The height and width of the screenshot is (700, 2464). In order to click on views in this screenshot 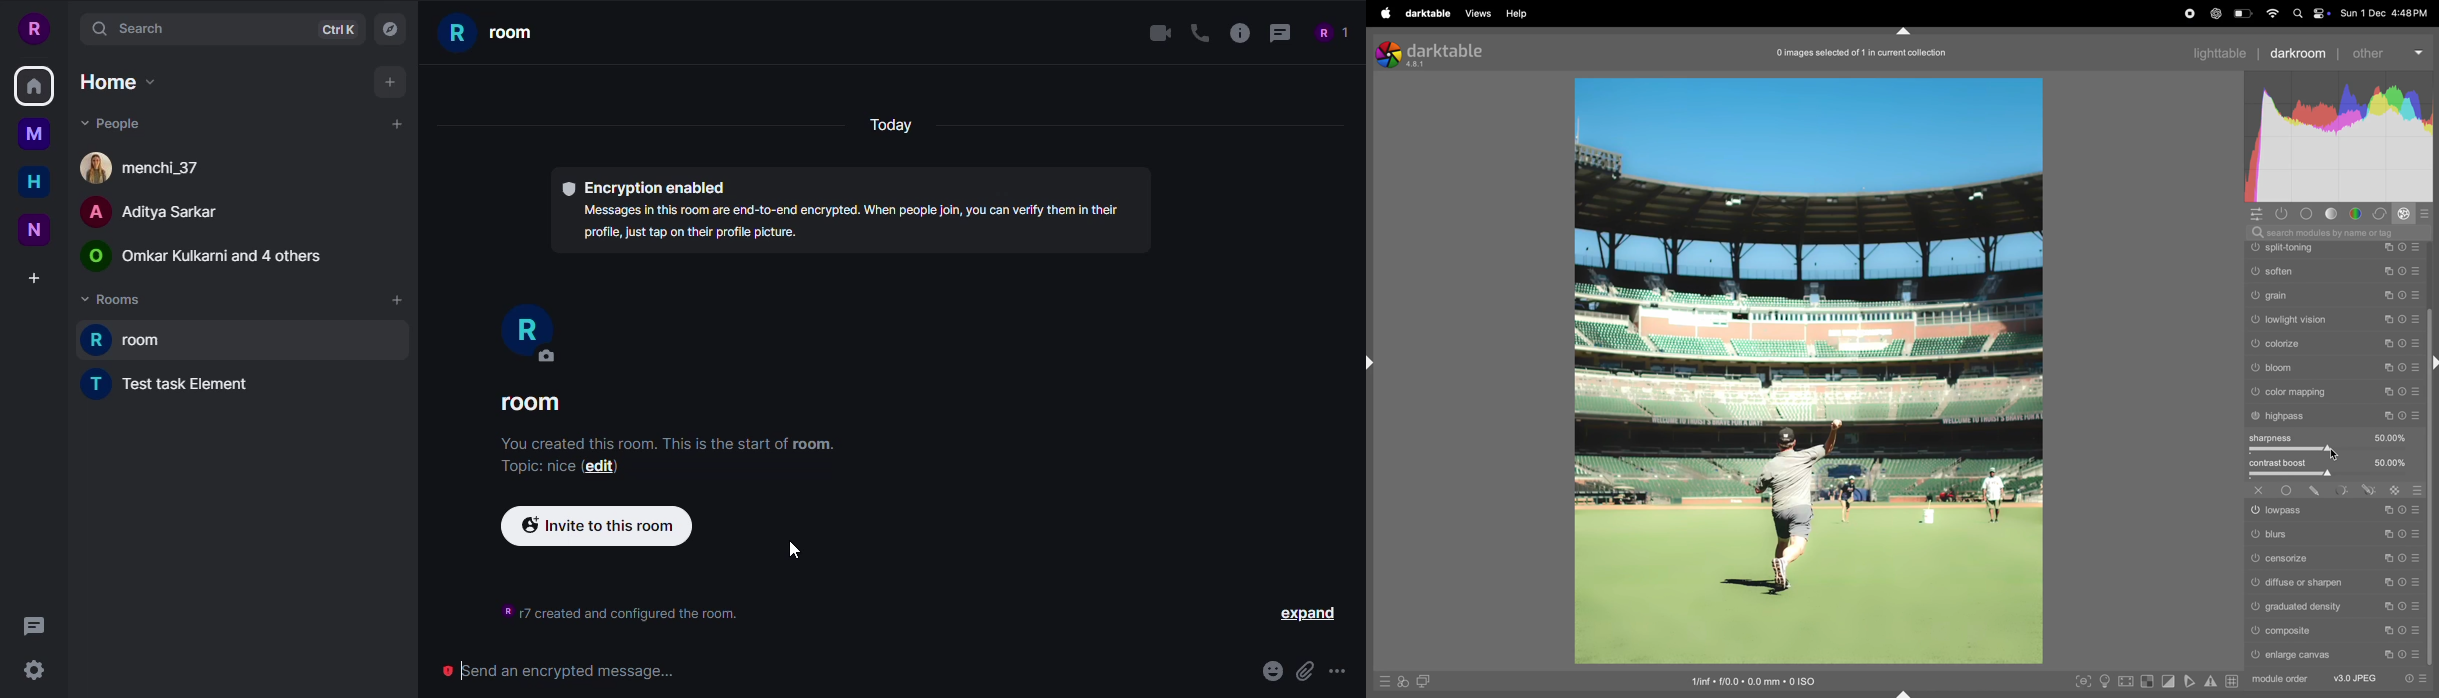, I will do `click(1477, 14)`.